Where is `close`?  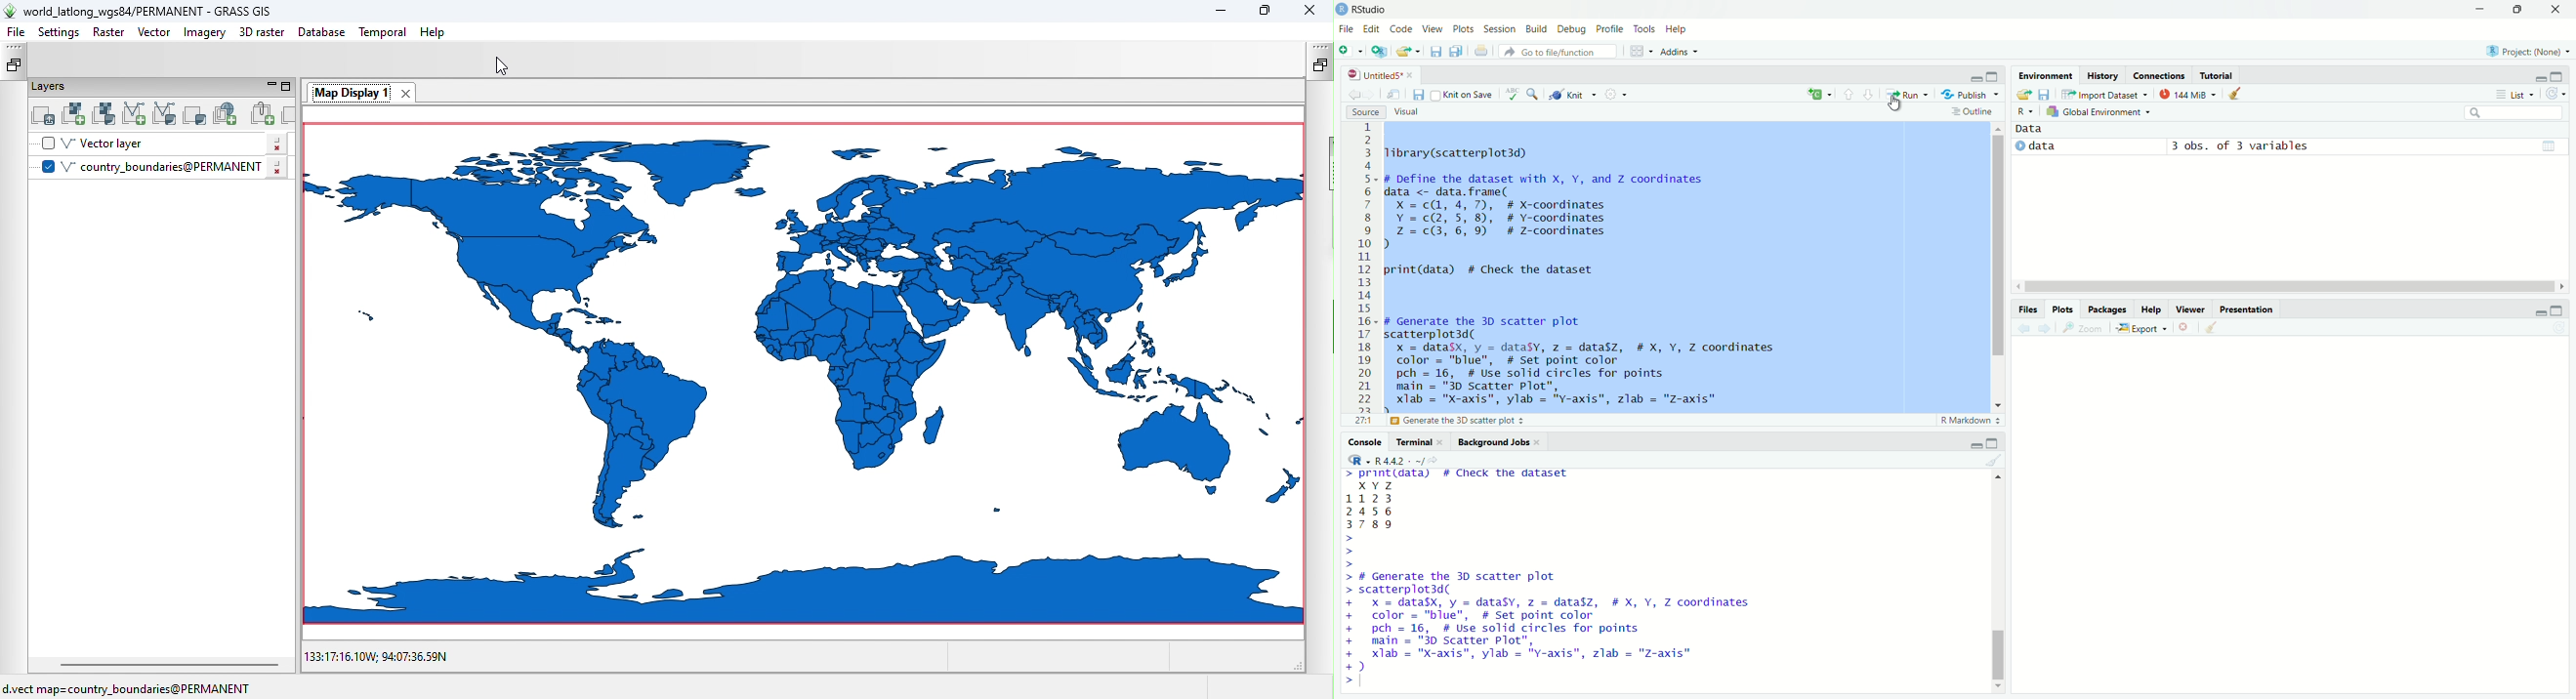
close is located at coordinates (1442, 443).